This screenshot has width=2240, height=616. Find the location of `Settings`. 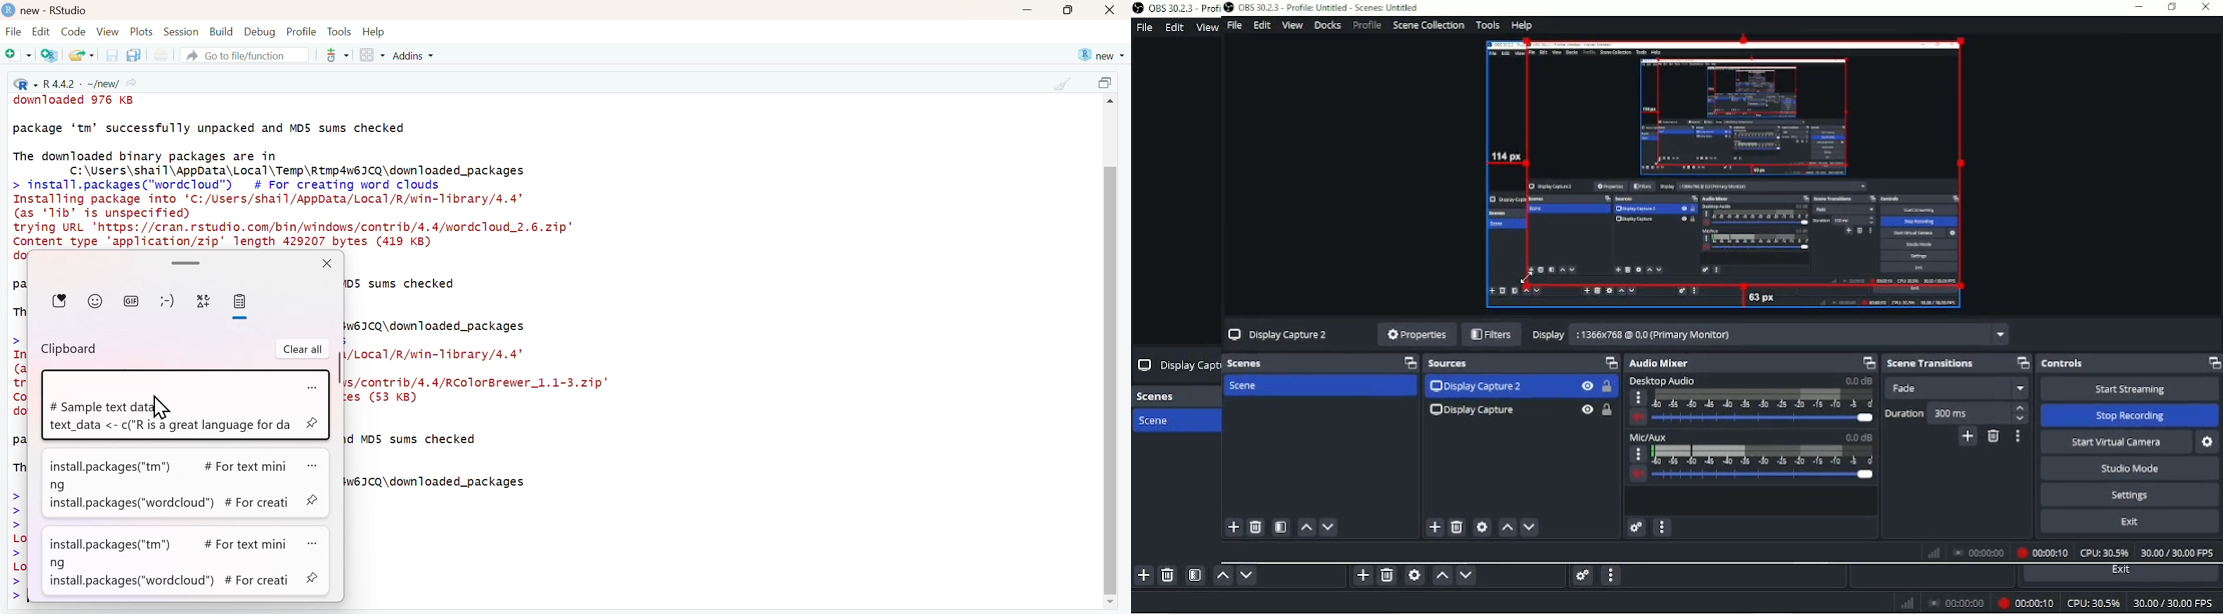

Settings is located at coordinates (2208, 440).